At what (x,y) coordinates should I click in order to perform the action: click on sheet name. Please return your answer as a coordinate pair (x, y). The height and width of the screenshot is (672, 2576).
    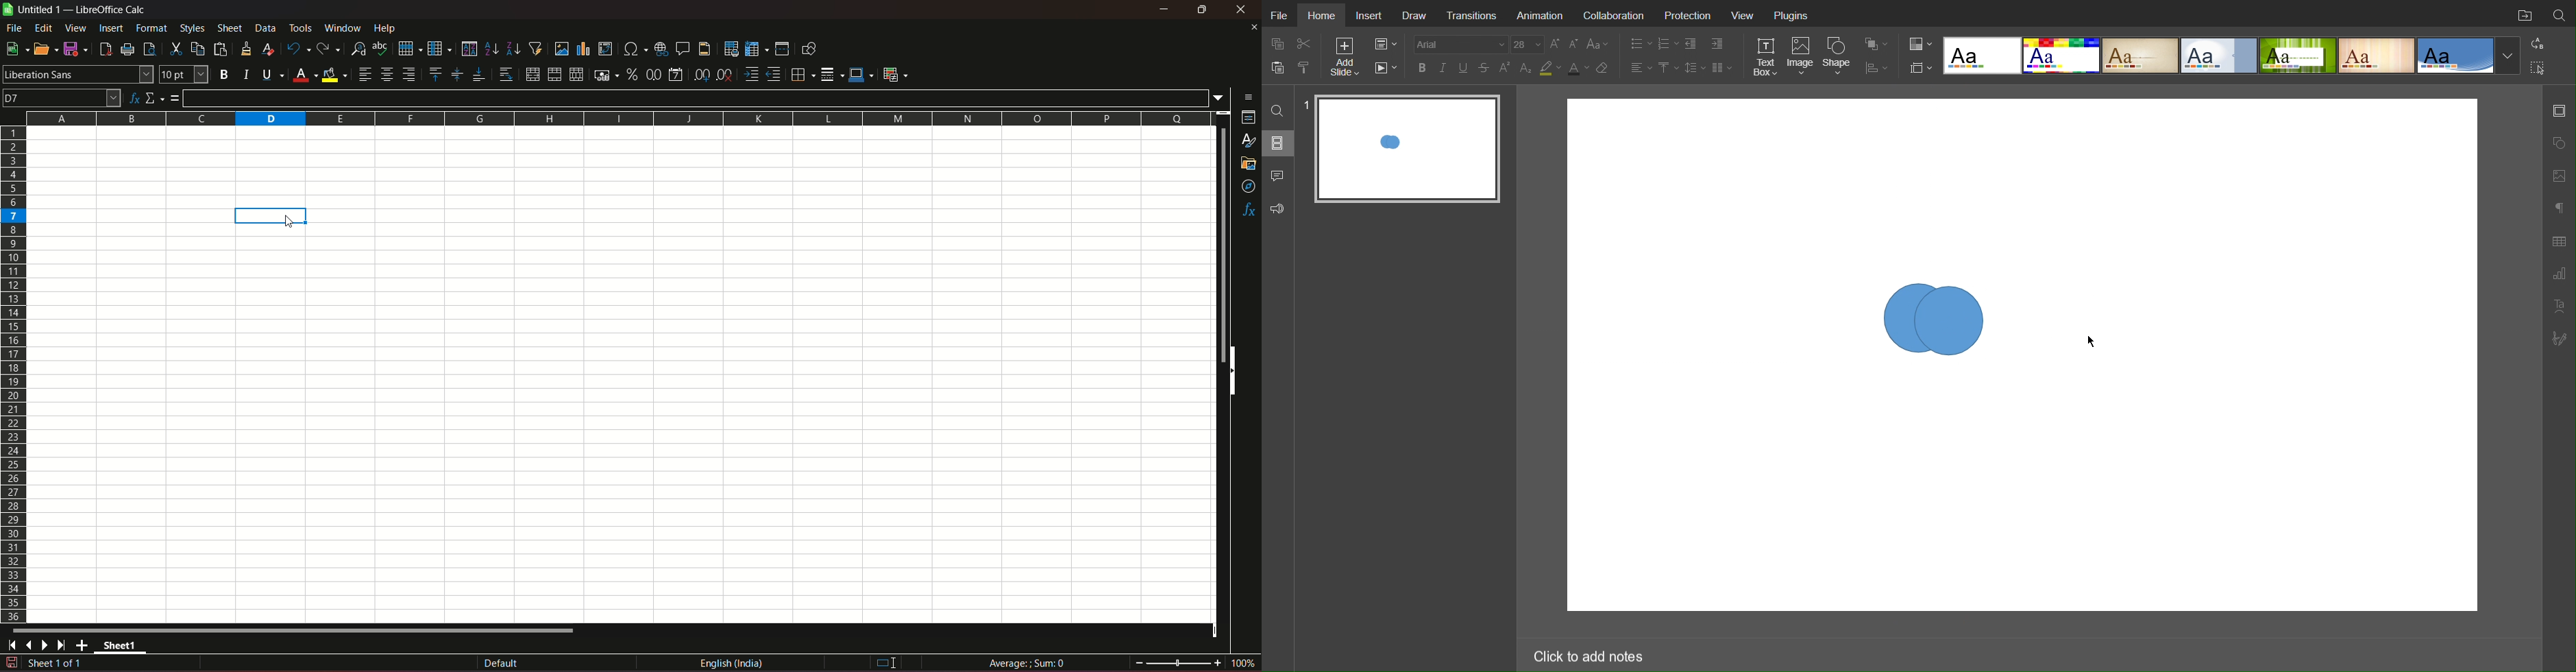
    Looking at the image, I should click on (124, 648).